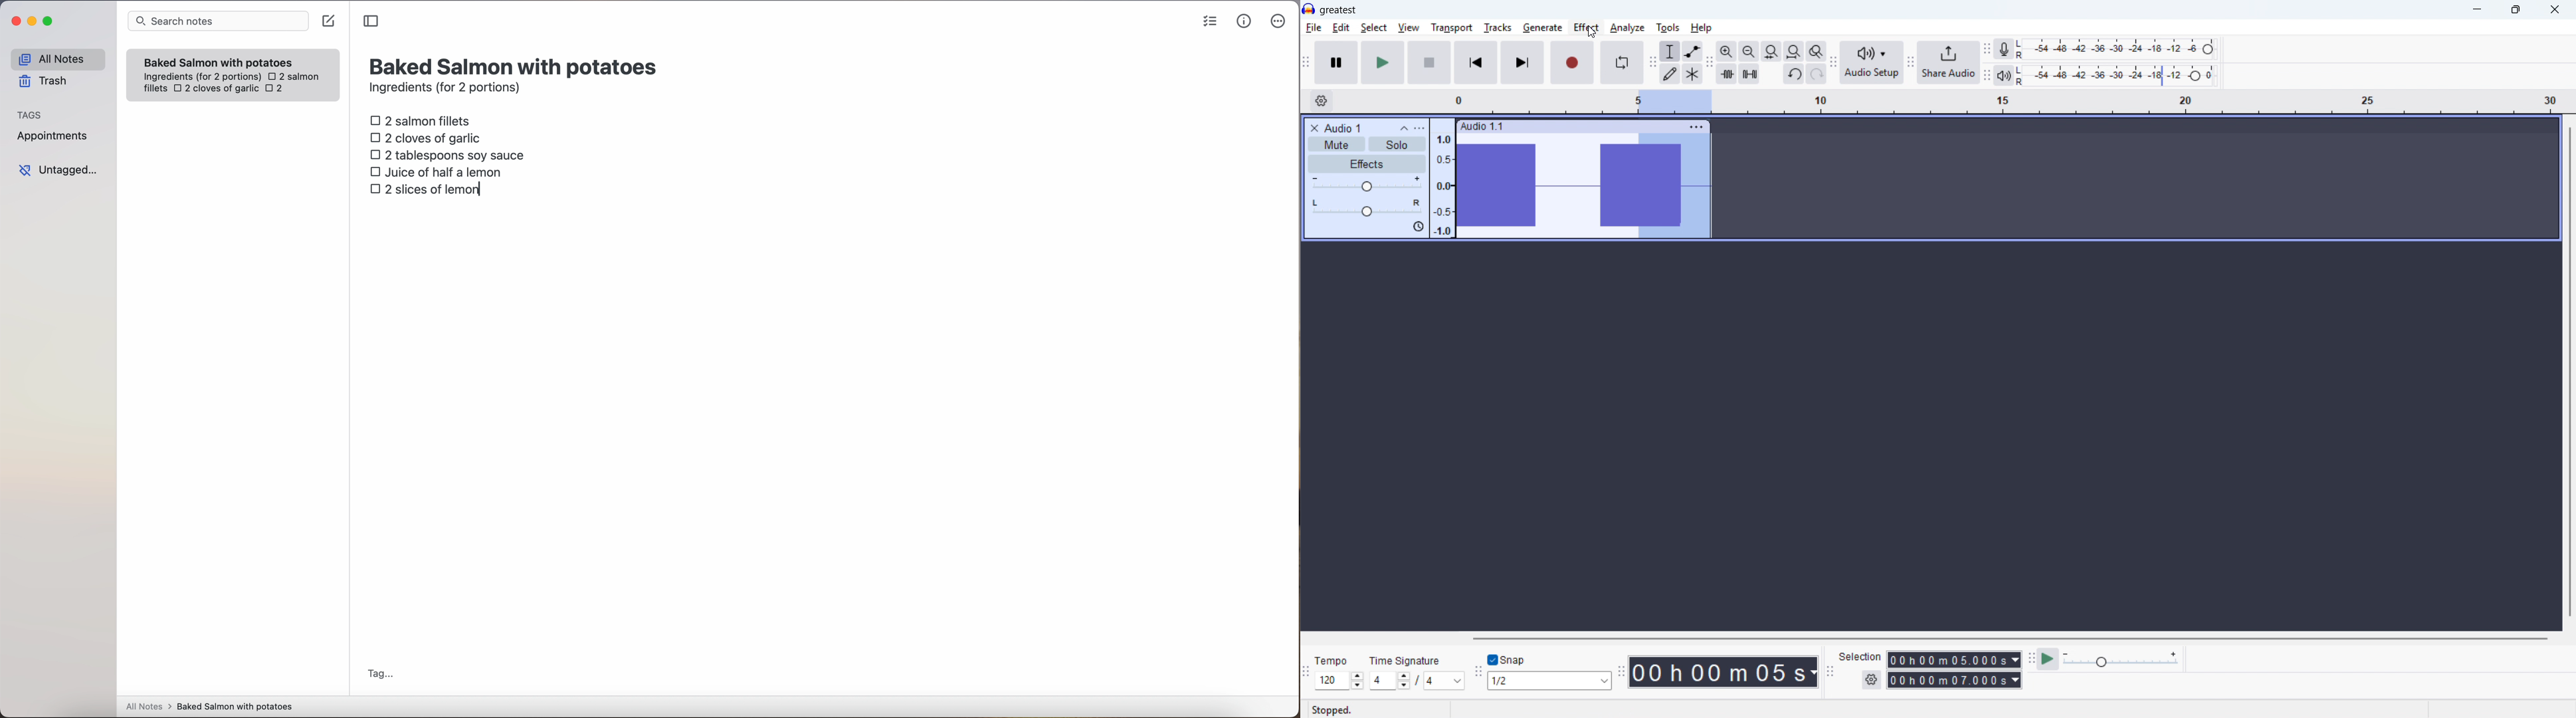 Image resolution: width=2576 pixels, height=728 pixels. What do you see at coordinates (1653, 62) in the screenshot?
I see `Tools toolbar ` at bounding box center [1653, 62].